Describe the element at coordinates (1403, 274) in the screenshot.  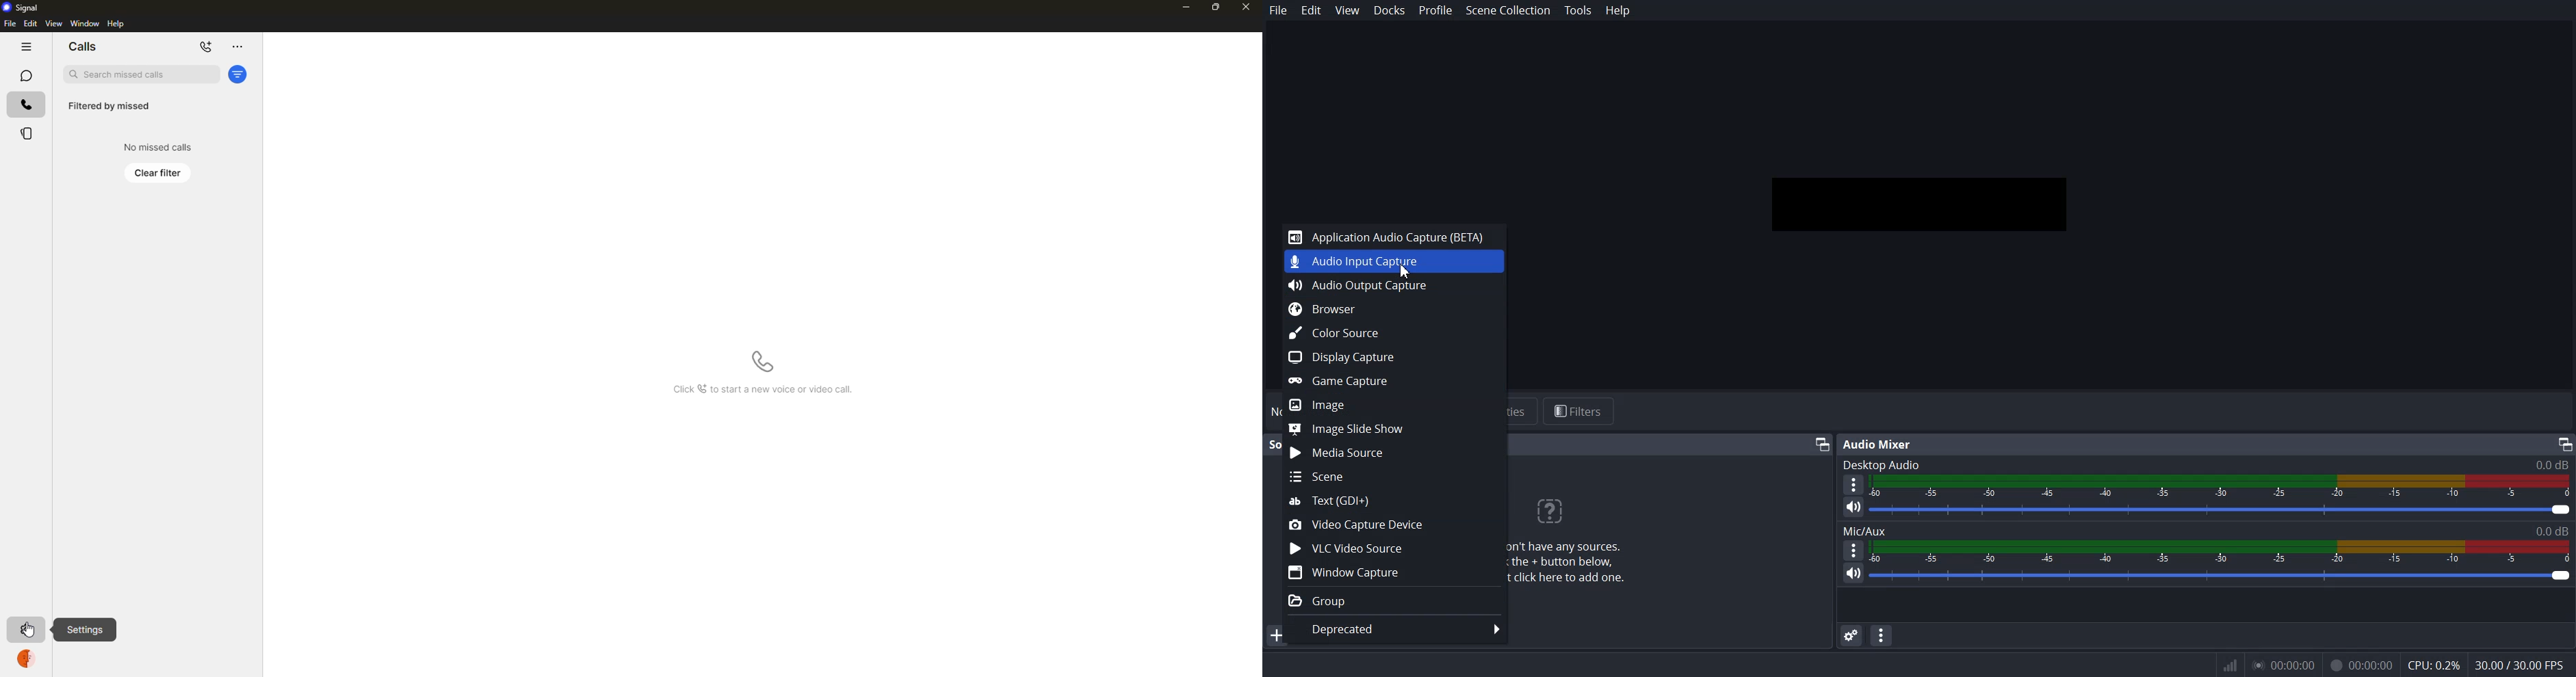
I see `Cursor` at that location.